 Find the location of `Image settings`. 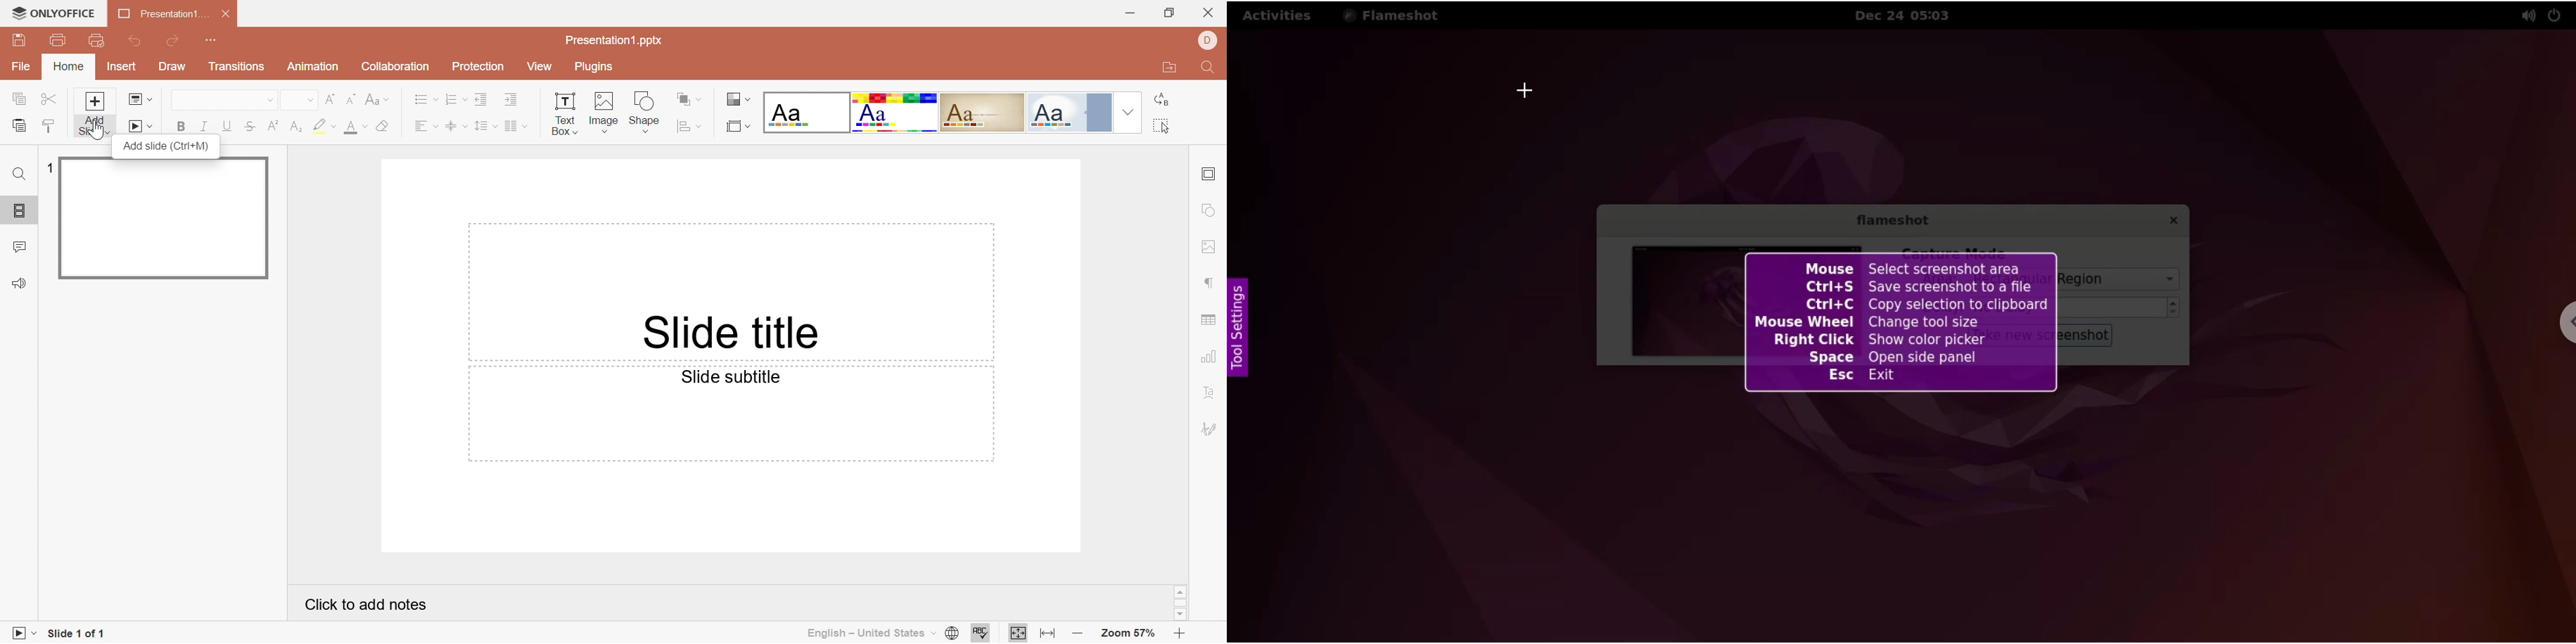

Image settings is located at coordinates (1207, 246).